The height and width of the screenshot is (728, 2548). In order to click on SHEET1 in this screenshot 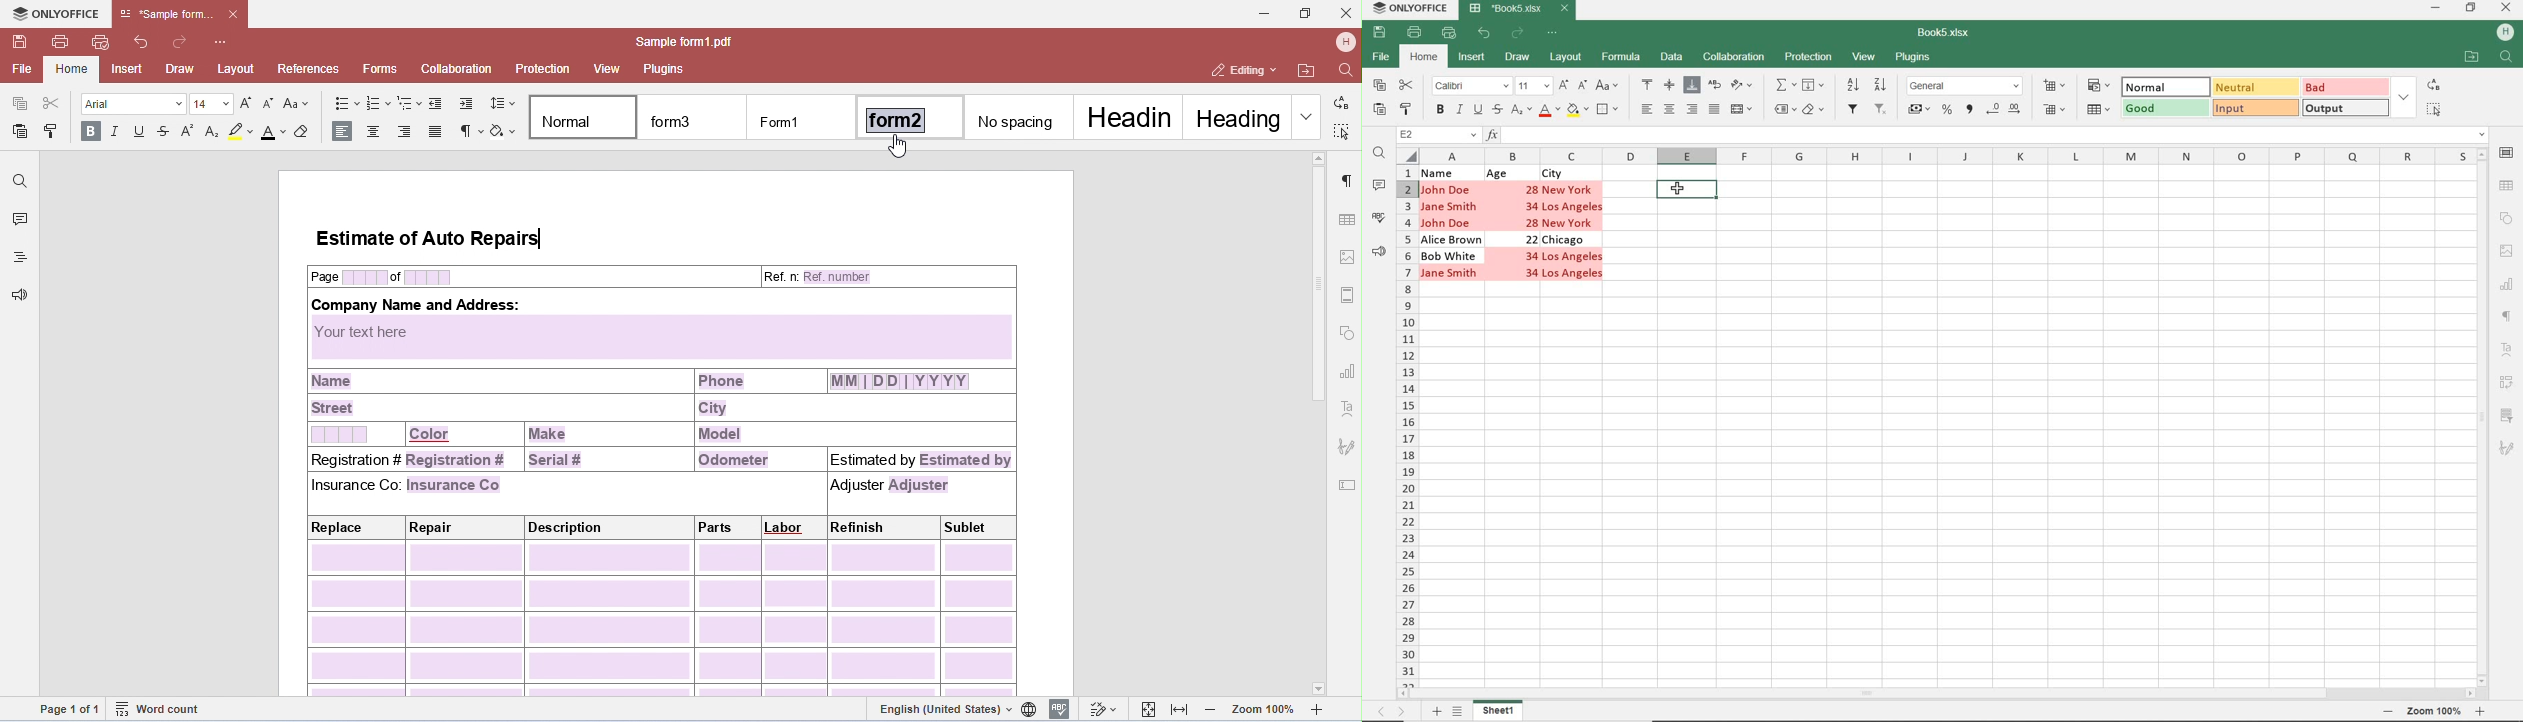, I will do `click(1499, 712)`.